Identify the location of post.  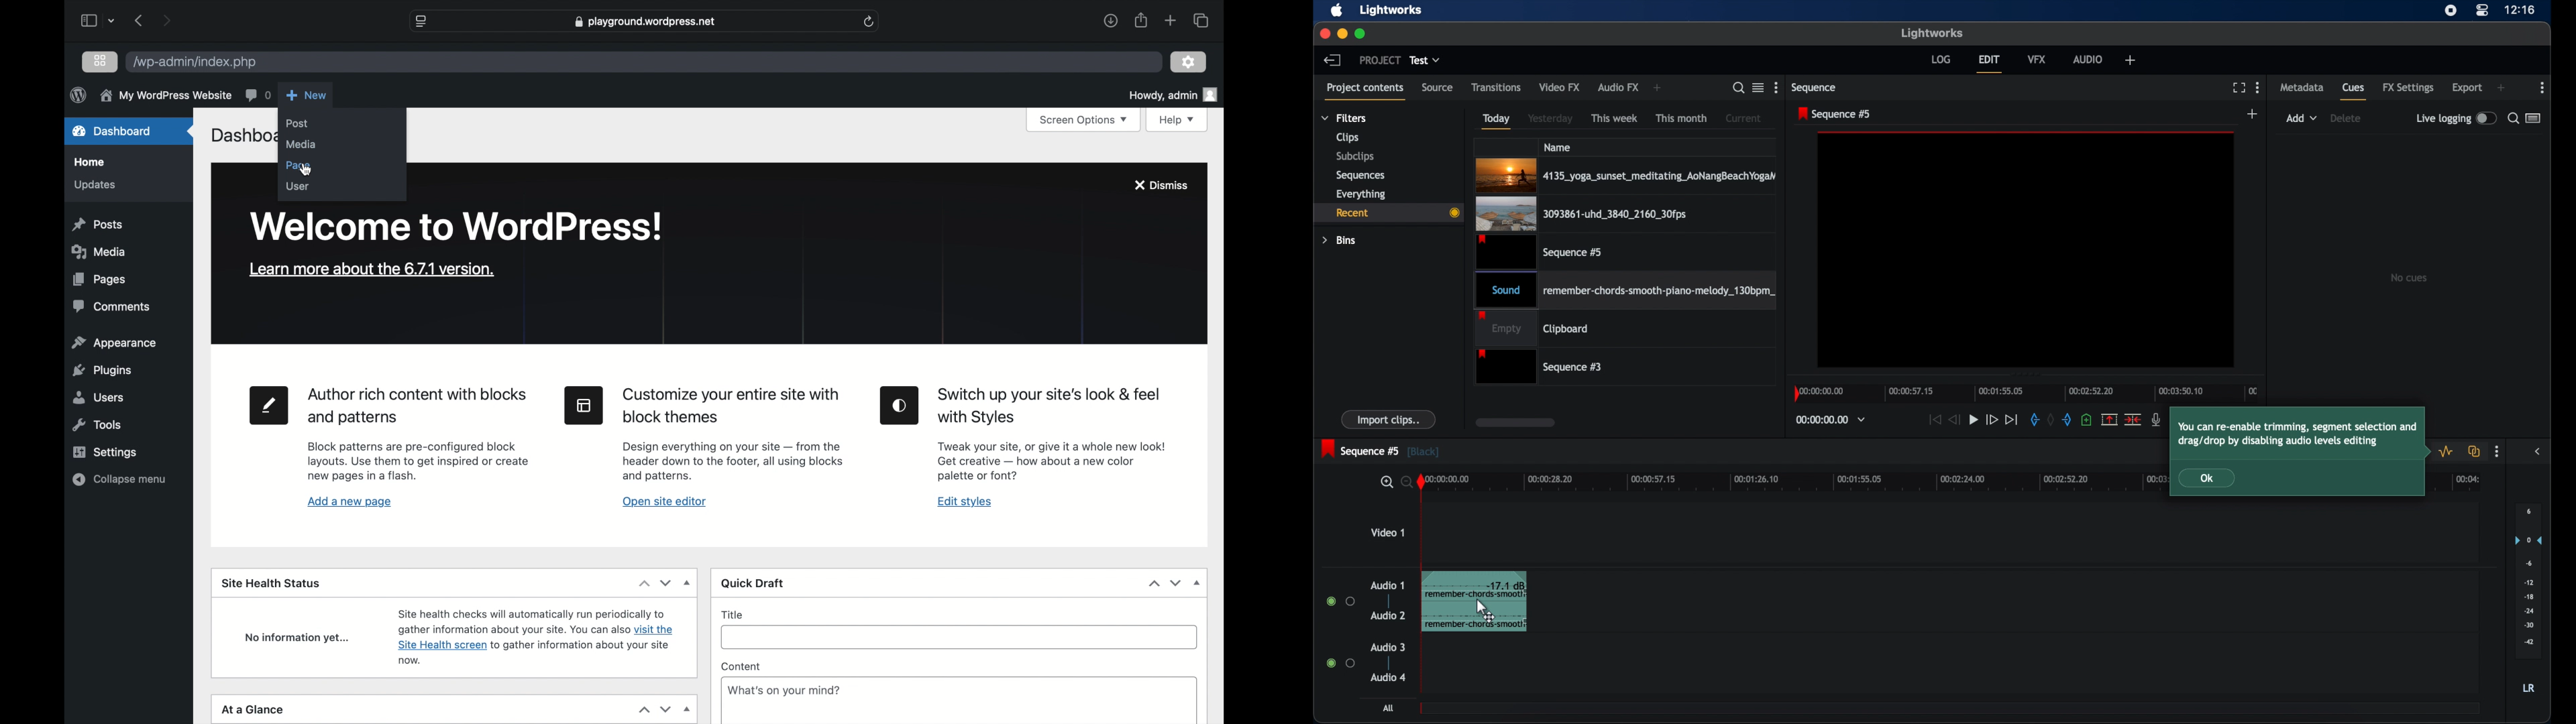
(297, 123).